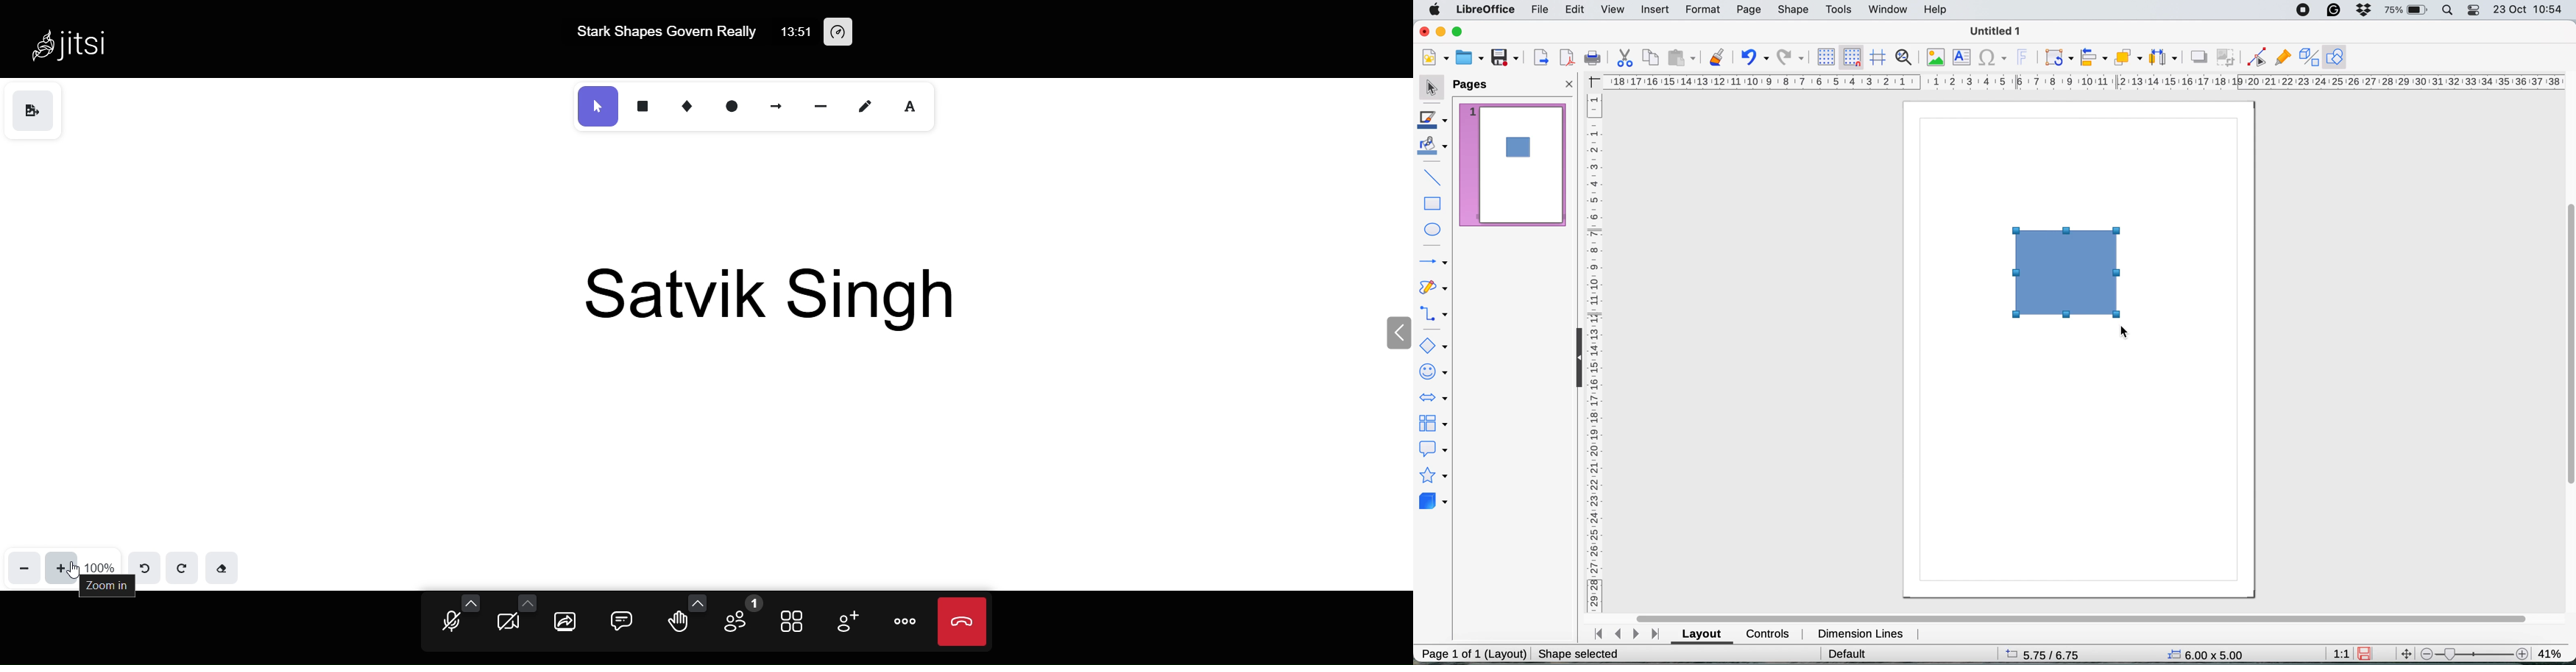 The height and width of the screenshot is (672, 2576). What do you see at coordinates (2198, 653) in the screenshot?
I see `6.00x5.00` at bounding box center [2198, 653].